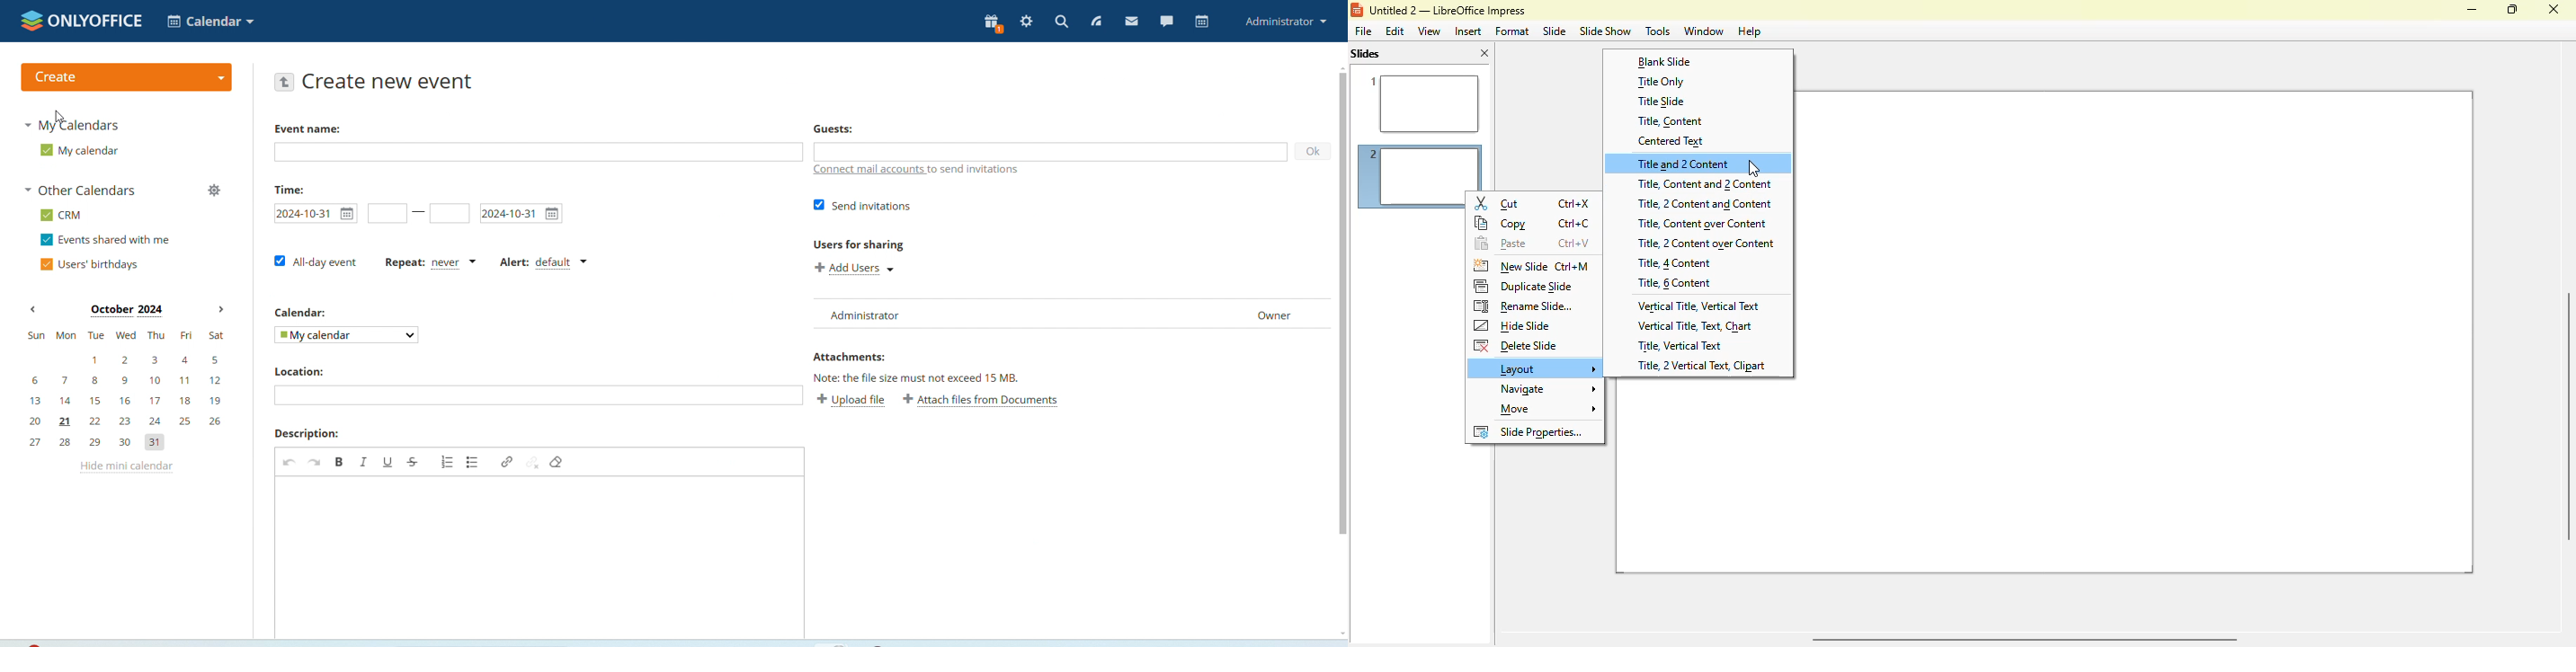 The width and height of the screenshot is (2576, 672). Describe the element at coordinates (861, 205) in the screenshot. I see `send invitations` at that location.